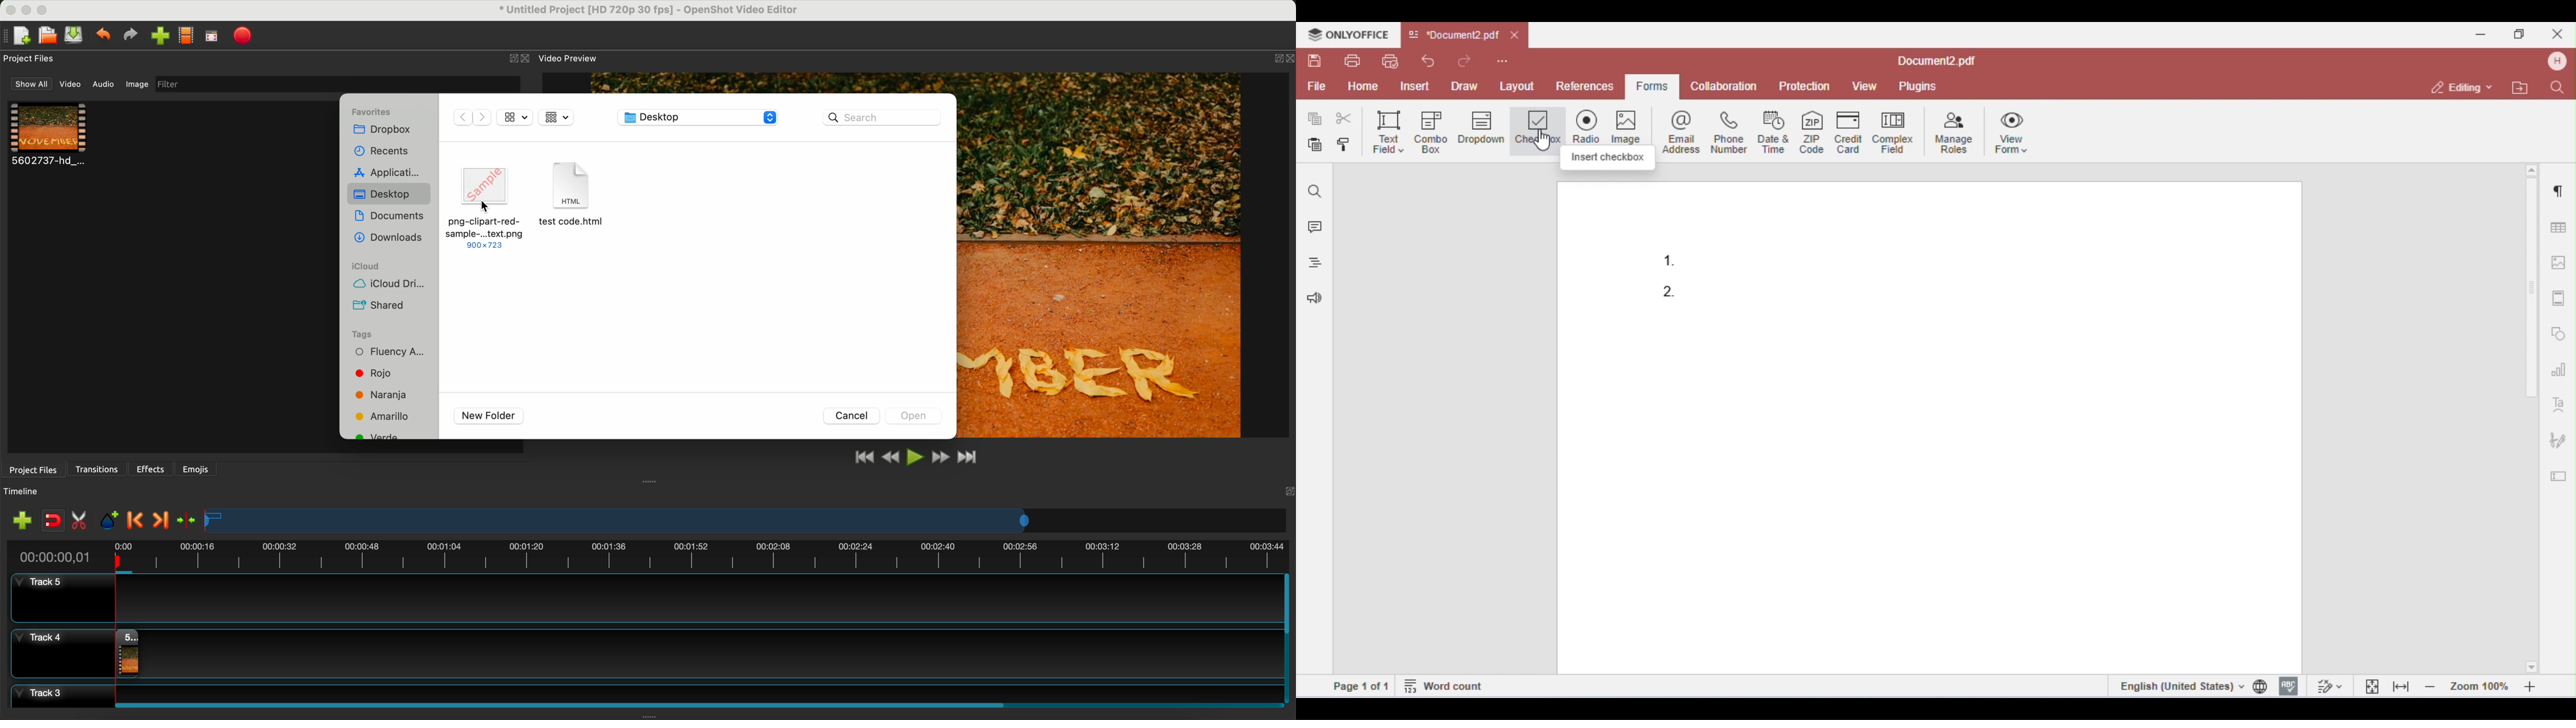  I want to click on iclous, so click(366, 267).